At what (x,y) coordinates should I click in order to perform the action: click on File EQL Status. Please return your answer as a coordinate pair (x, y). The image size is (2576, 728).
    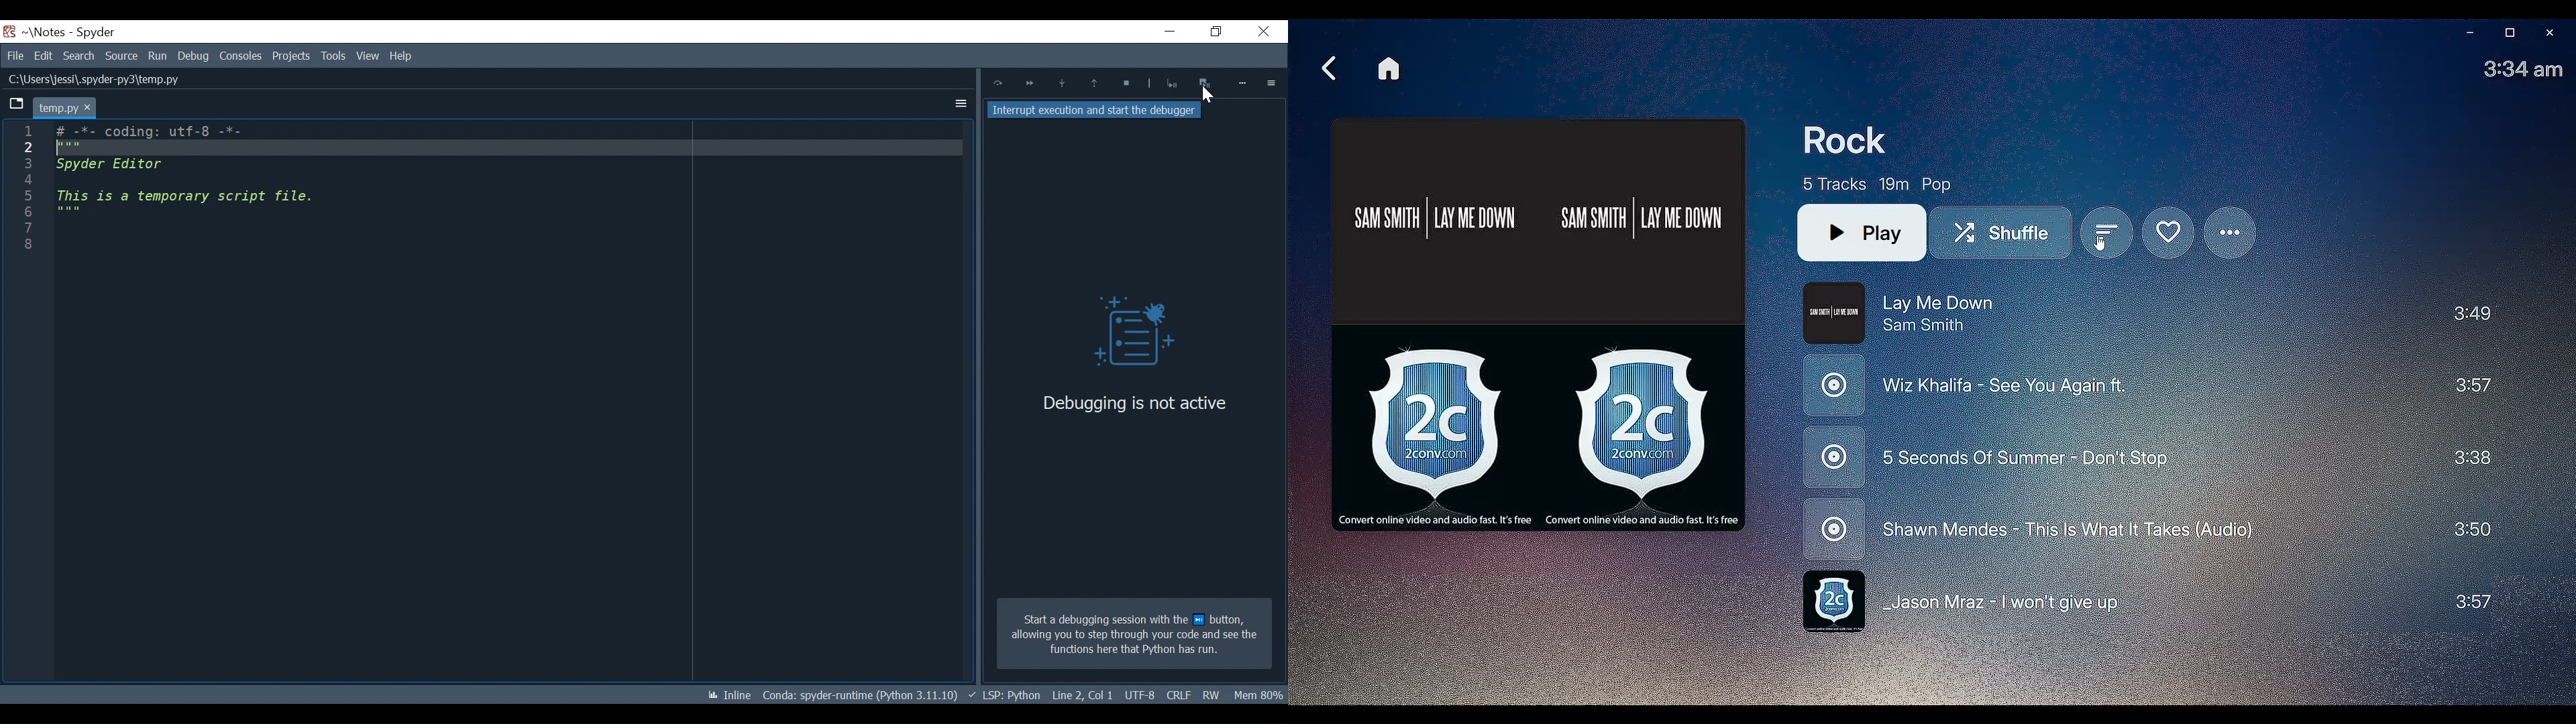
    Looking at the image, I should click on (1083, 695).